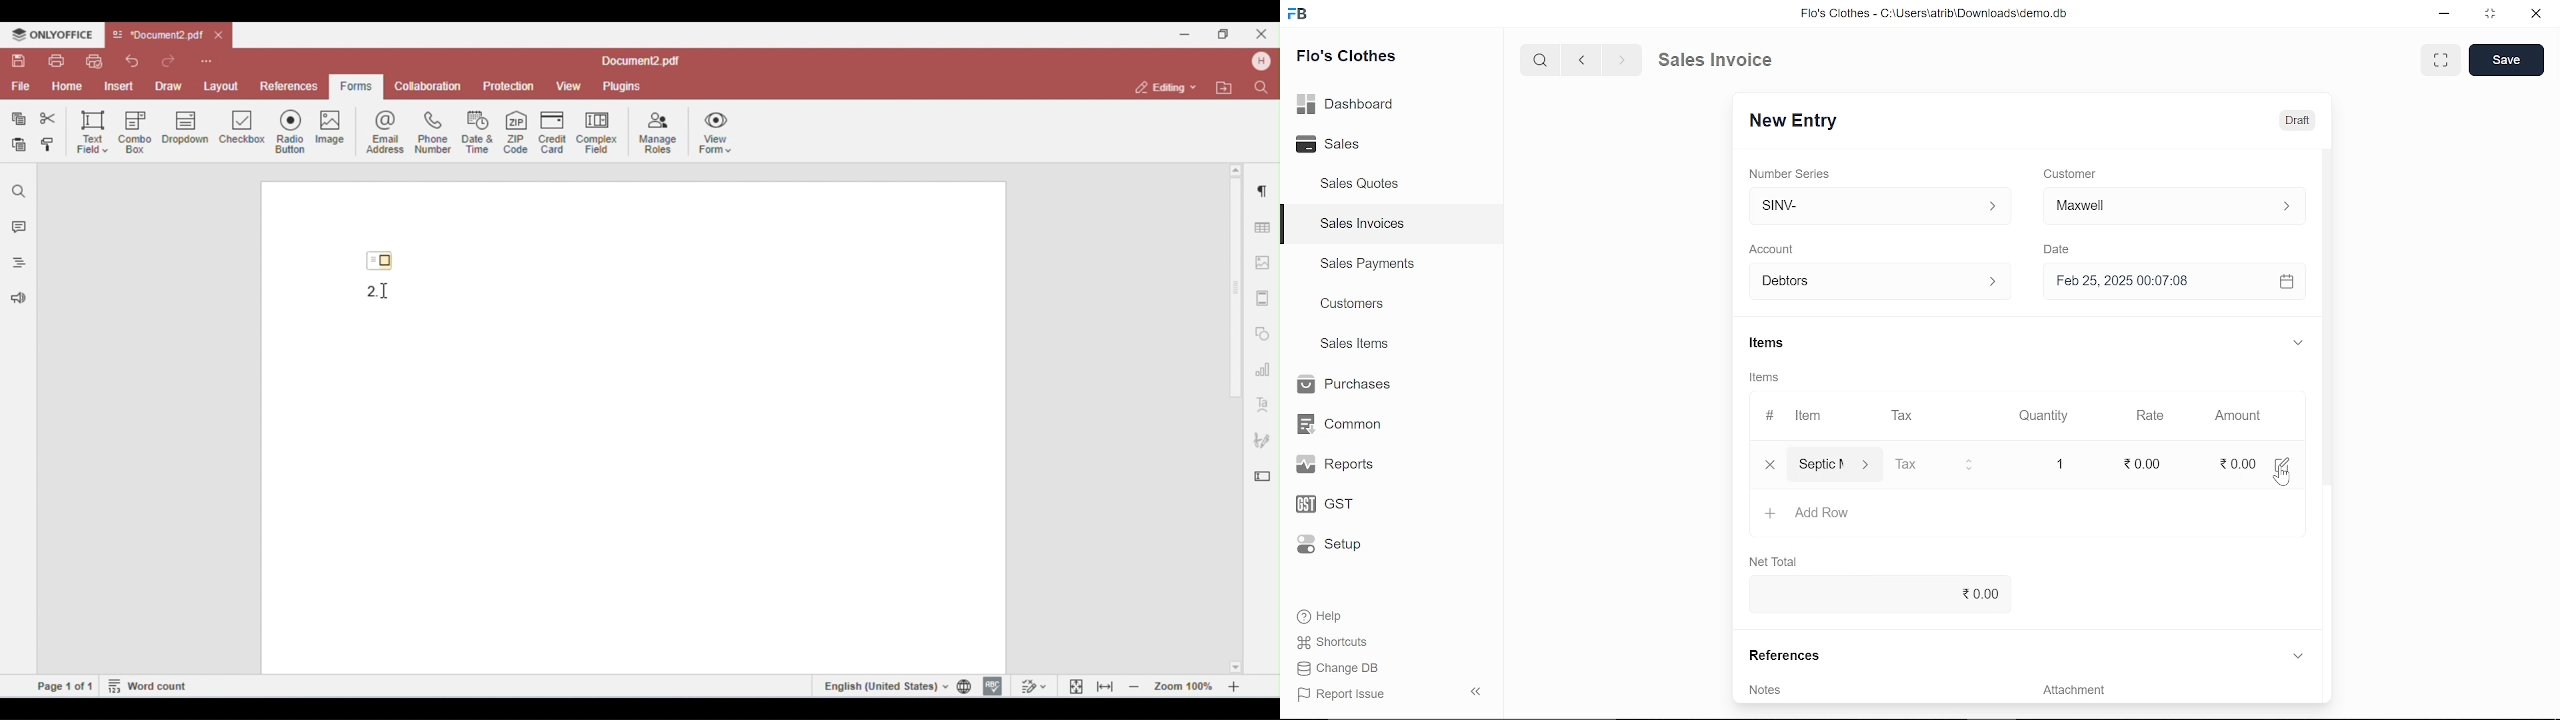  Describe the element at coordinates (2300, 344) in the screenshot. I see `expand` at that location.